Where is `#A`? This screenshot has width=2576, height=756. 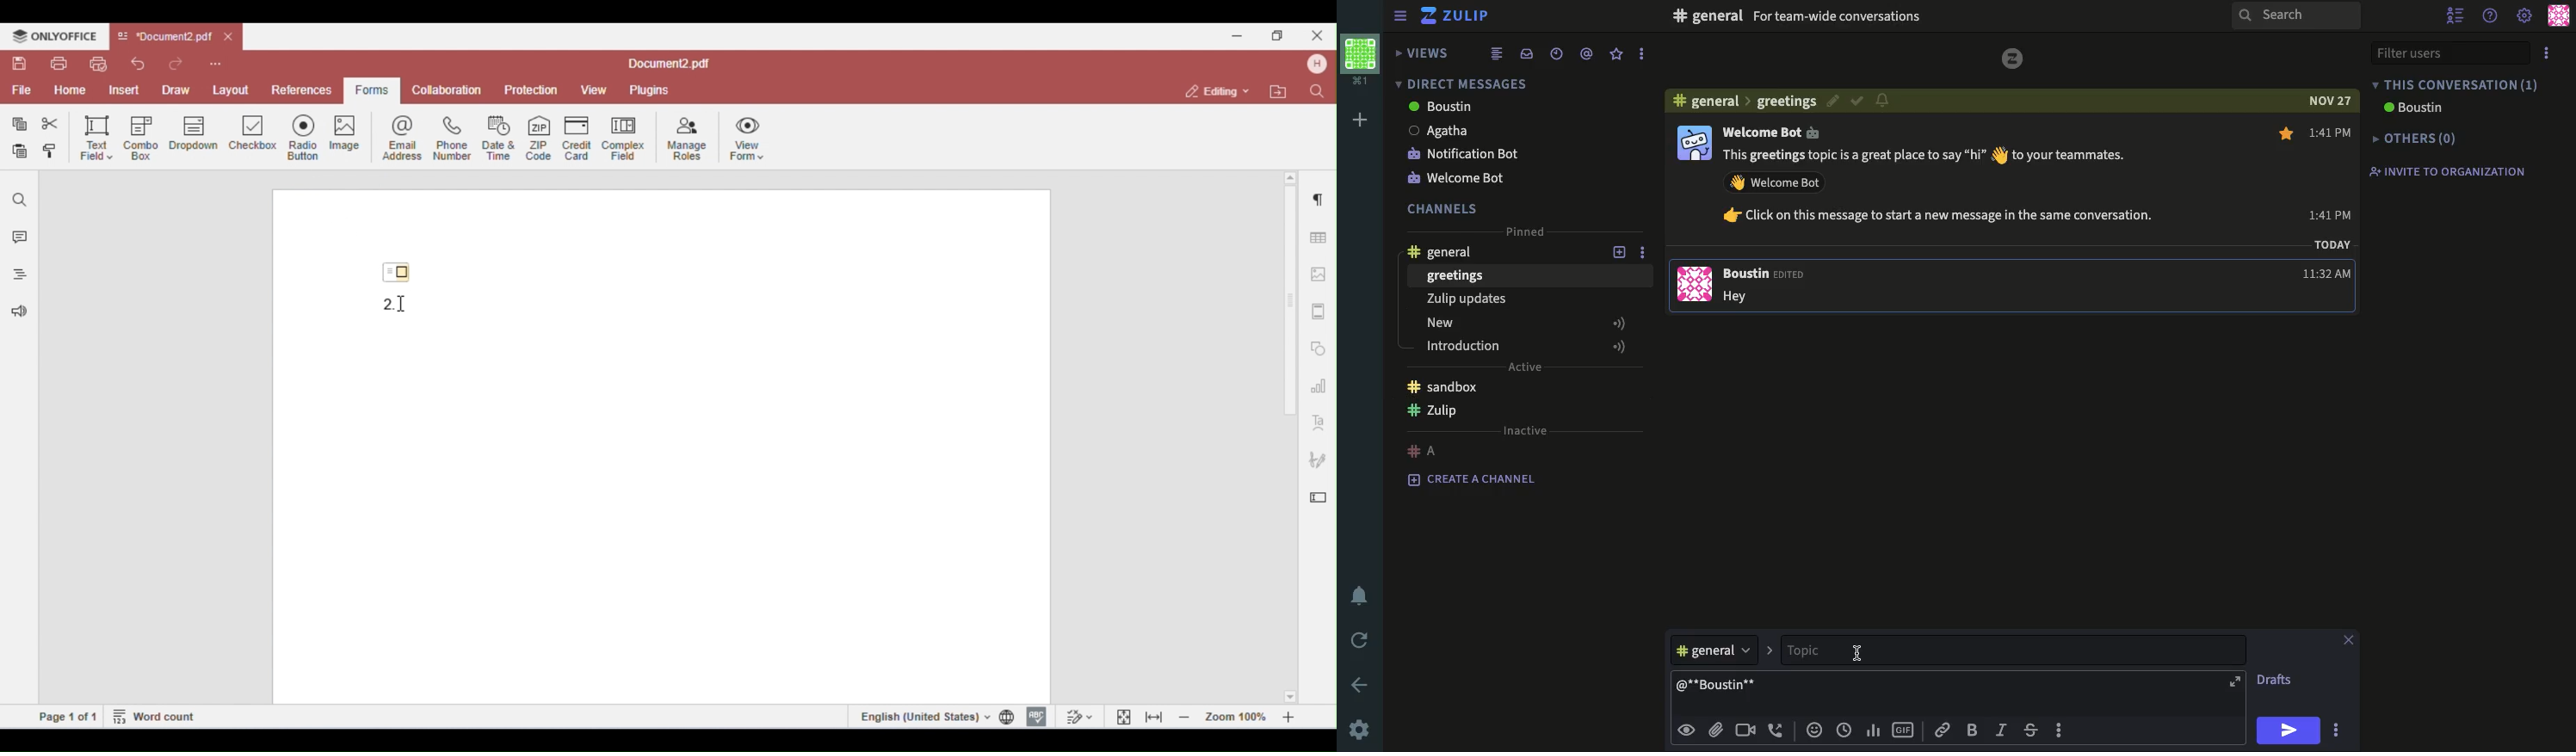
#A is located at coordinates (1425, 447).